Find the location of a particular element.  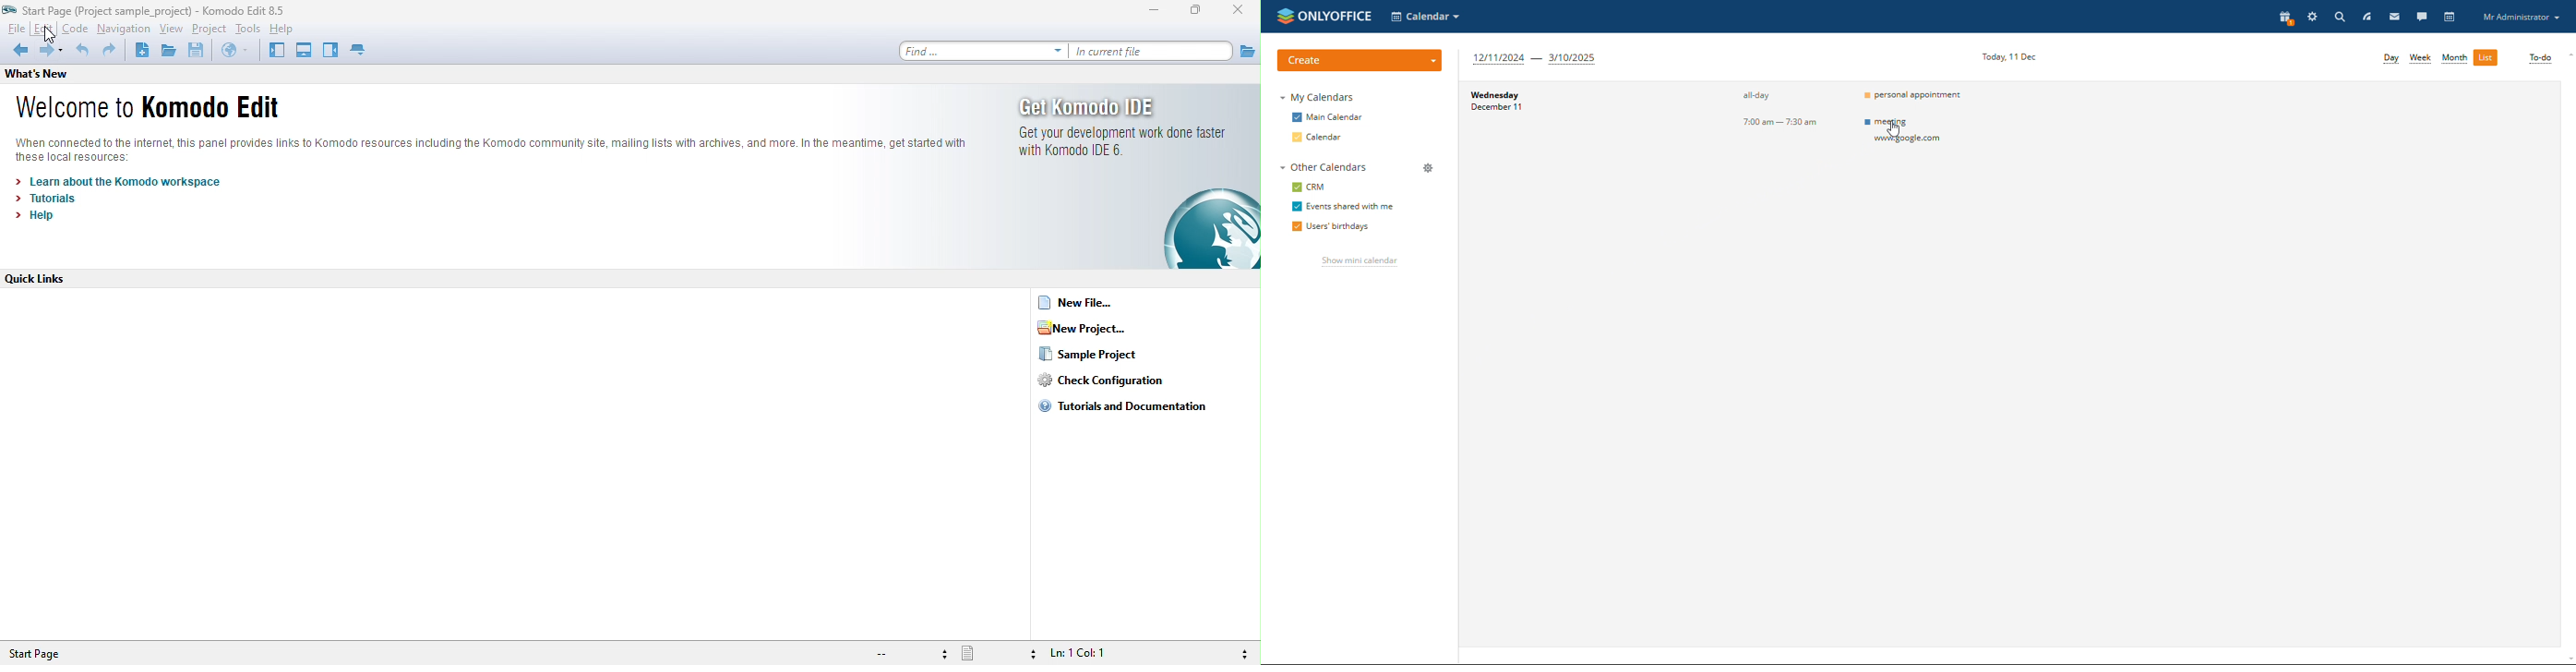

view is located at coordinates (172, 29).